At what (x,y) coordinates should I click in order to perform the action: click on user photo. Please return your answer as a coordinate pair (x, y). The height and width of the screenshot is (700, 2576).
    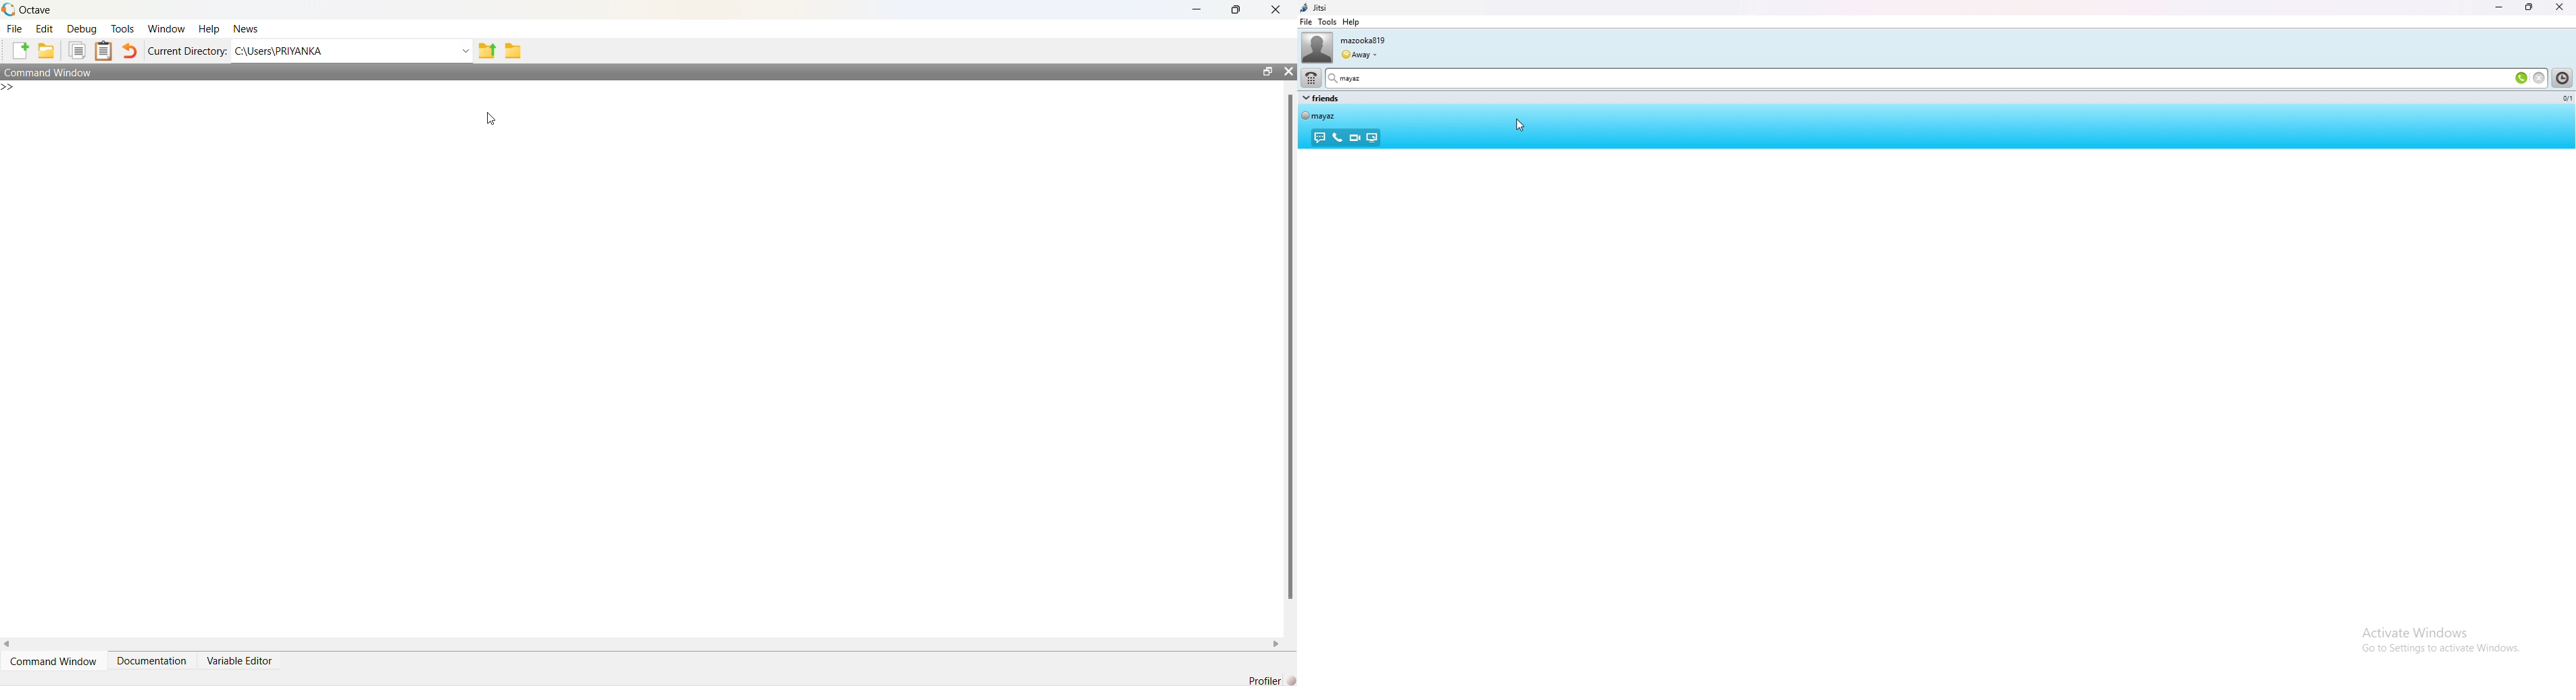
    Looking at the image, I should click on (1315, 47).